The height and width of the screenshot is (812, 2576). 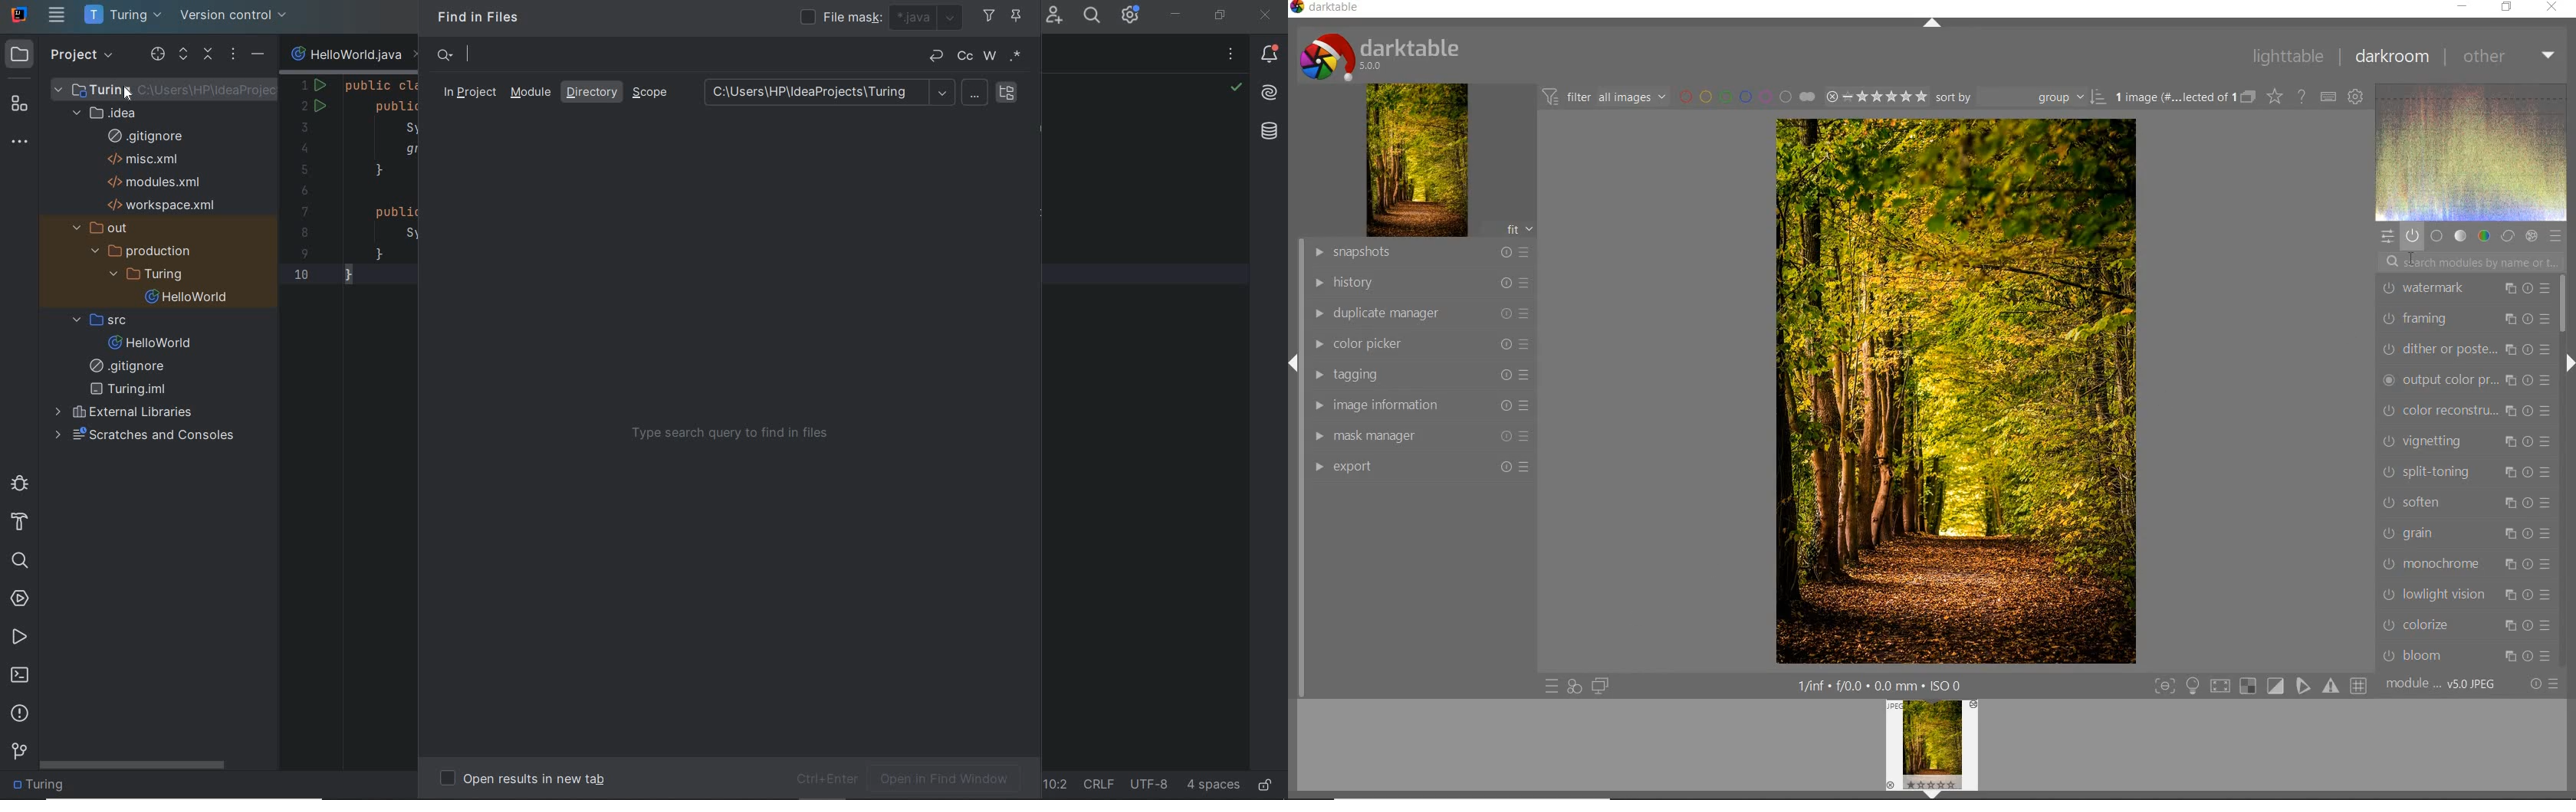 What do you see at coordinates (20, 714) in the screenshot?
I see `problems` at bounding box center [20, 714].